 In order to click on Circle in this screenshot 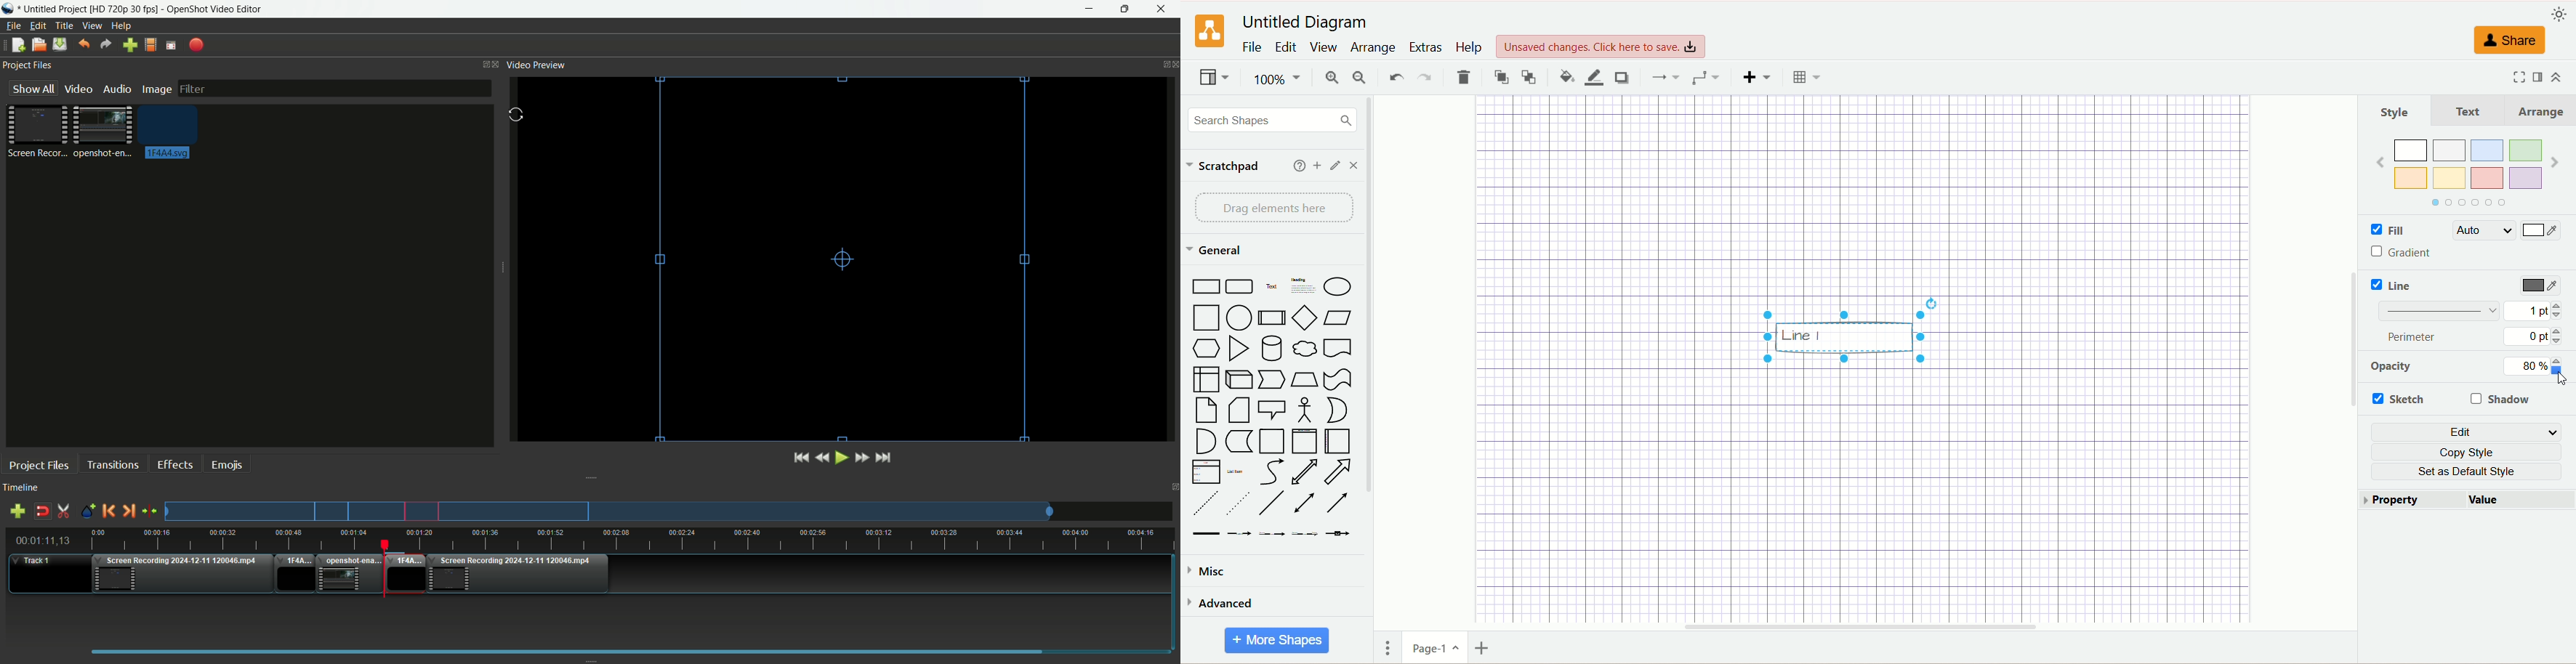, I will do `click(1239, 318)`.